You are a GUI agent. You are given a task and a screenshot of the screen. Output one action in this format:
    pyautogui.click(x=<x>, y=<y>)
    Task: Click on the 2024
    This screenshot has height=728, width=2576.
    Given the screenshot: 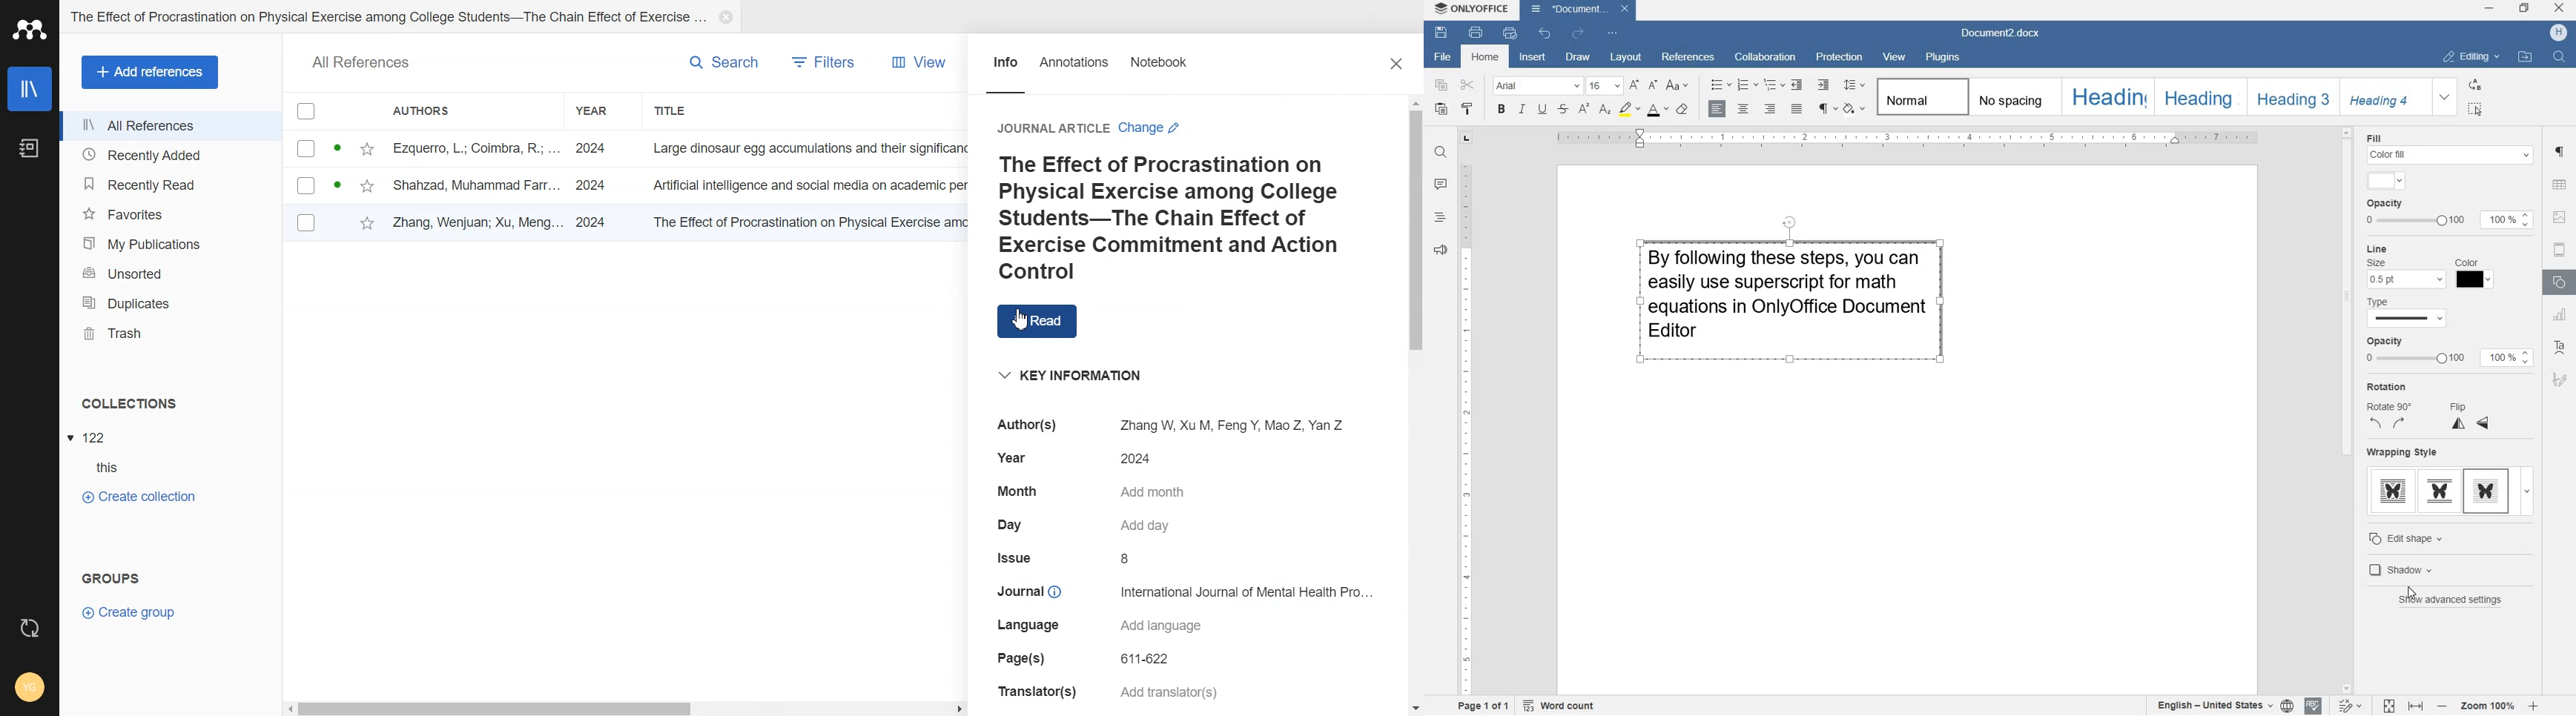 What is the action you would take?
    pyautogui.click(x=592, y=222)
    